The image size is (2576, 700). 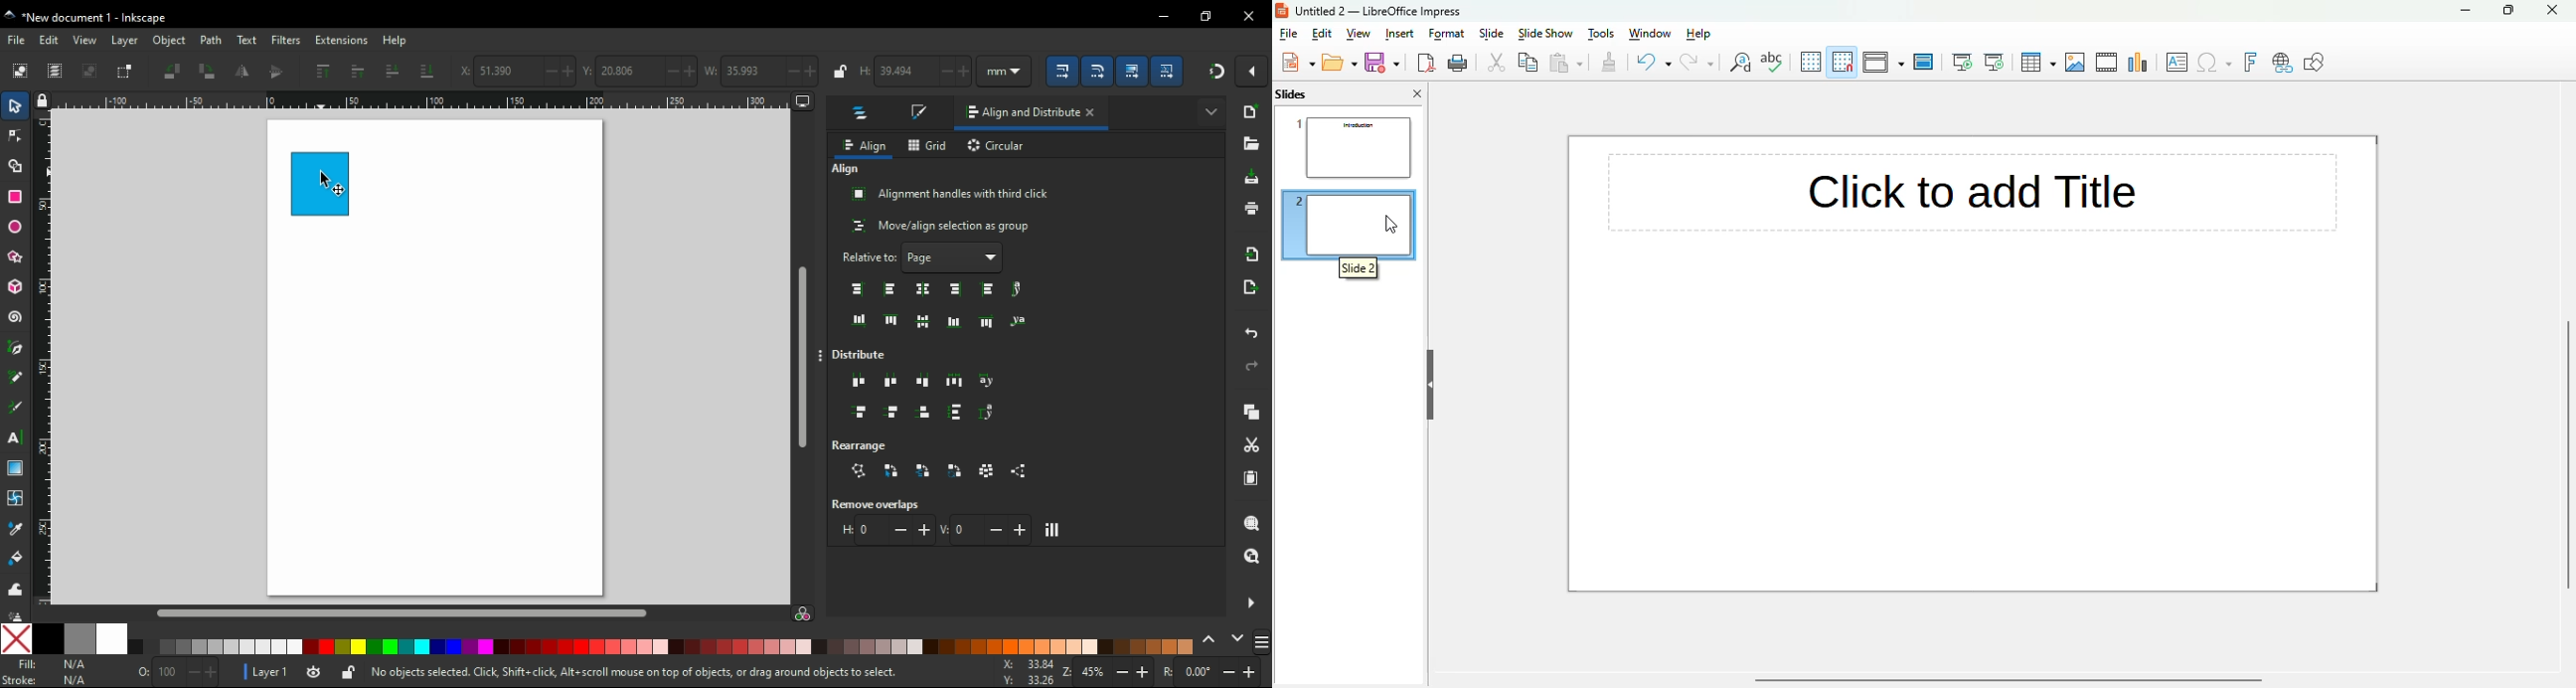 I want to click on opacity, so click(x=175, y=671).